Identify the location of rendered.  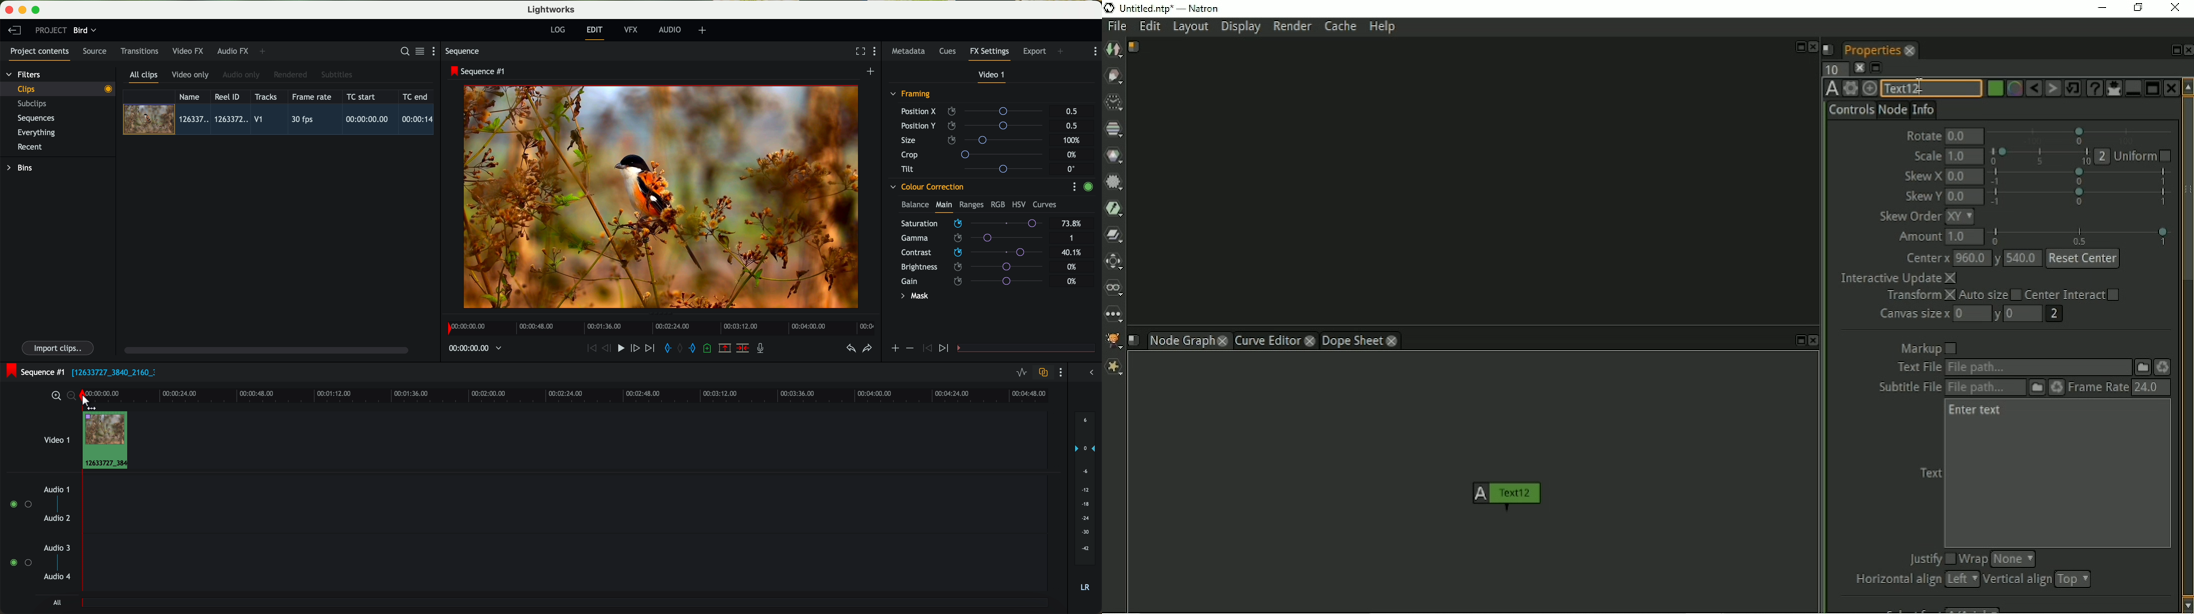
(291, 75).